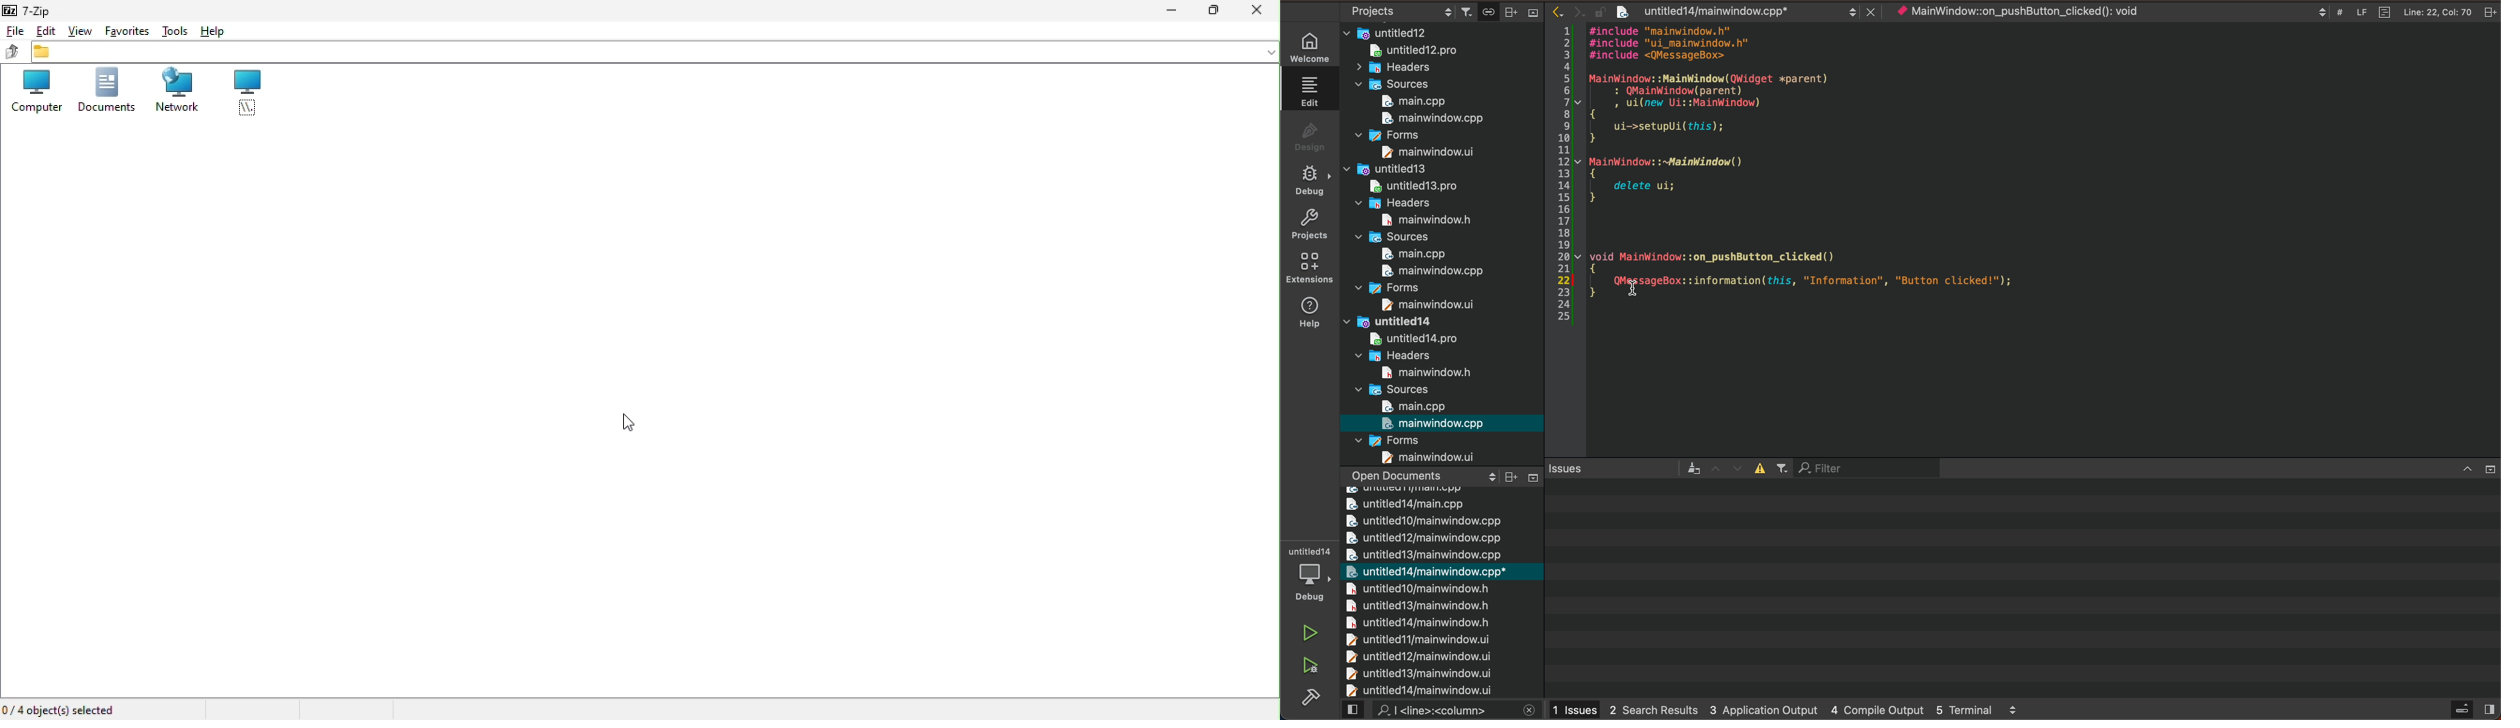 The image size is (2520, 728). Describe the element at coordinates (655, 52) in the screenshot. I see `File address bar` at that location.